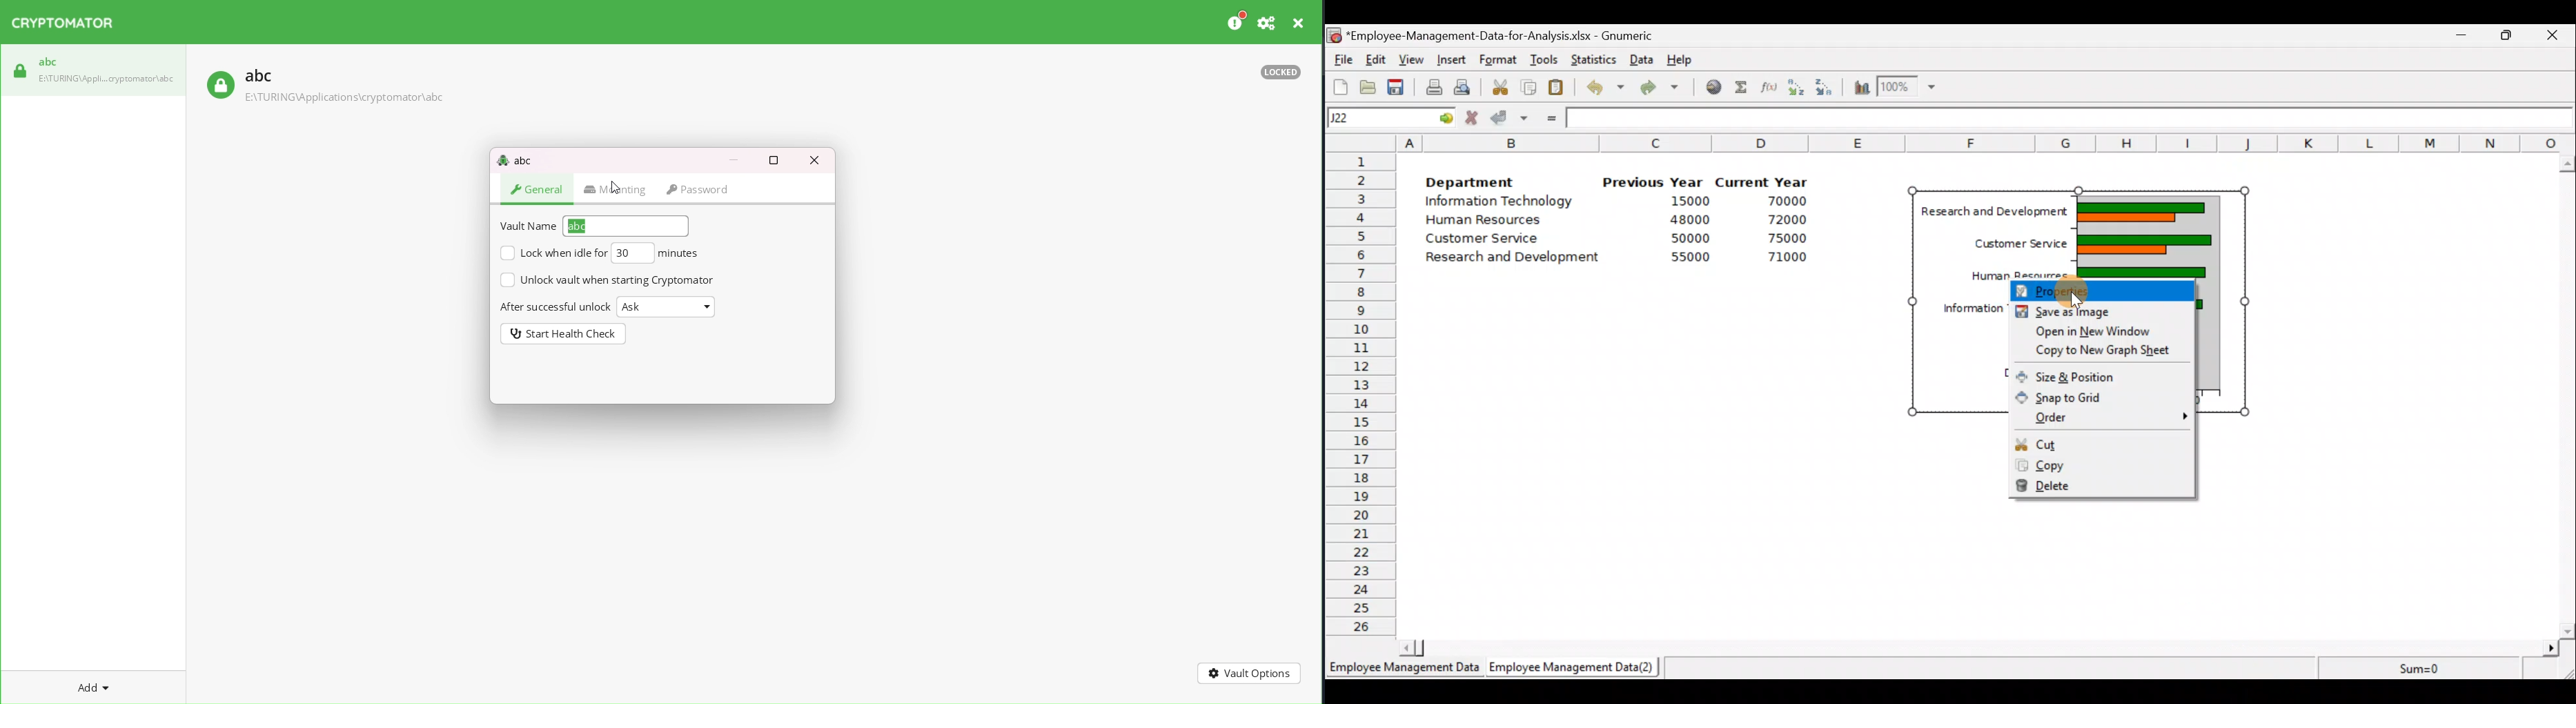 The image size is (2576, 728). Describe the element at coordinates (1500, 58) in the screenshot. I see `Format` at that location.